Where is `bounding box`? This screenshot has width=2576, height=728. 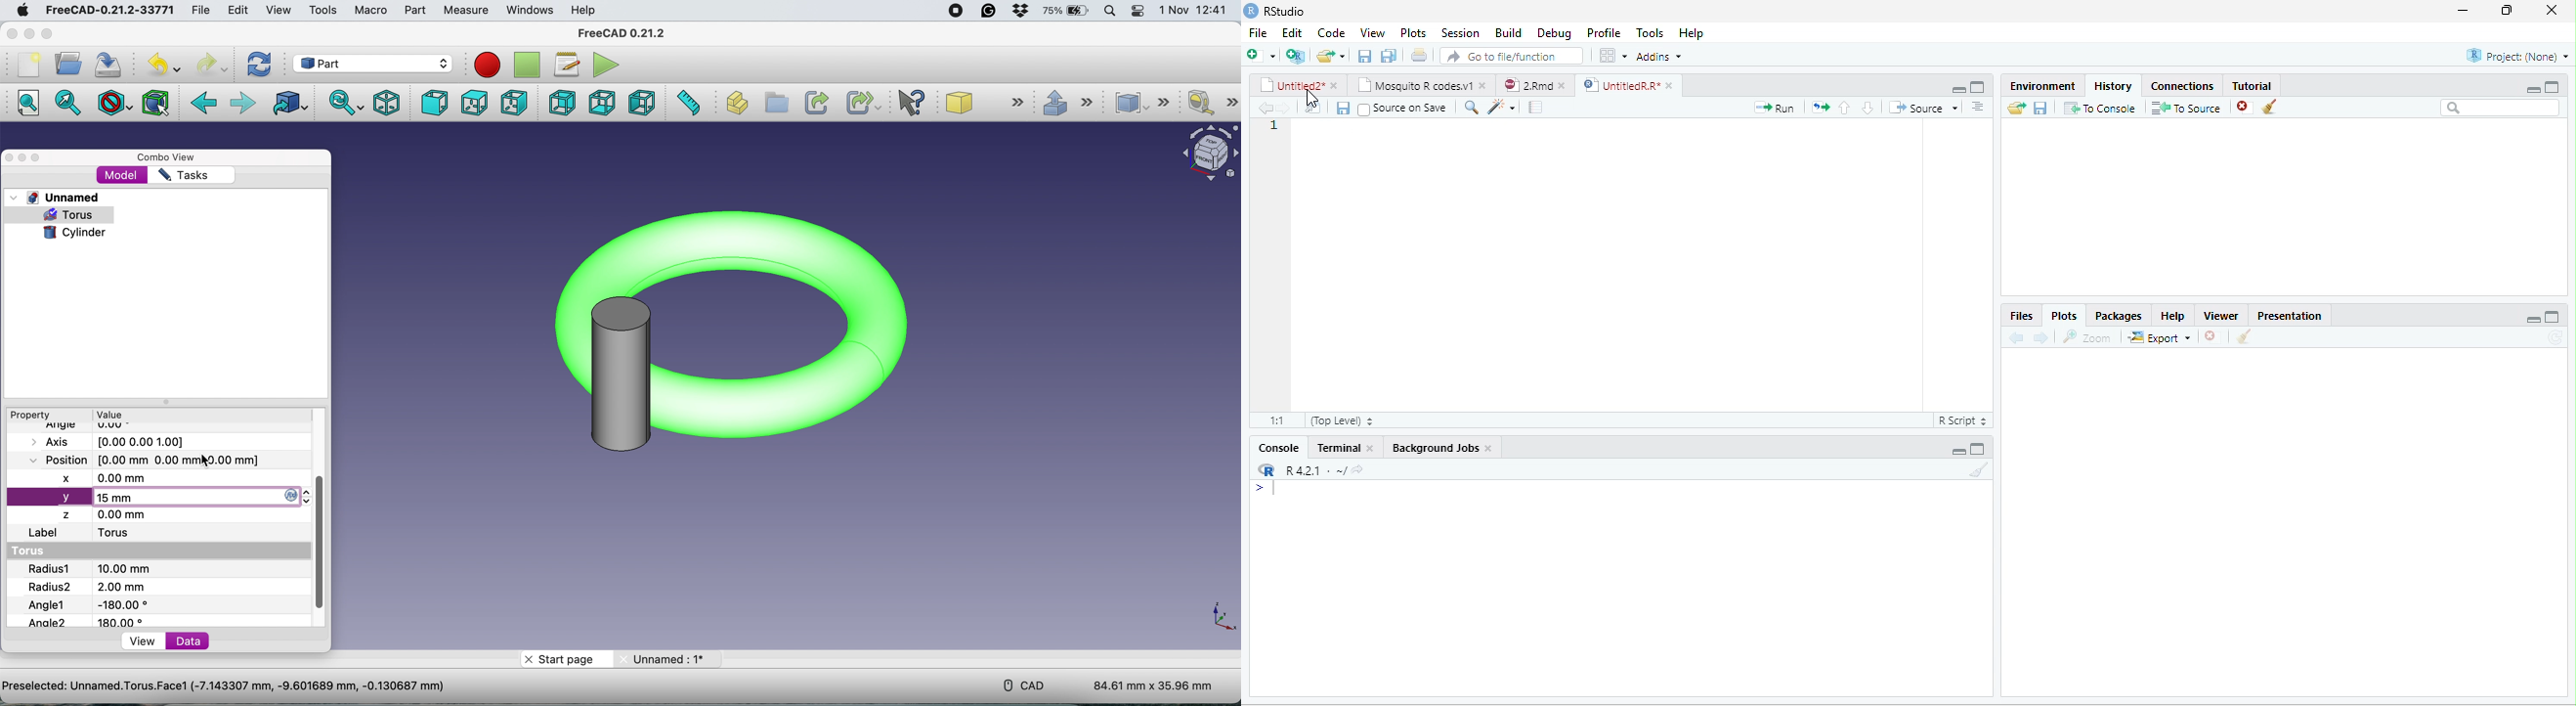
bounding box is located at coordinates (157, 102).